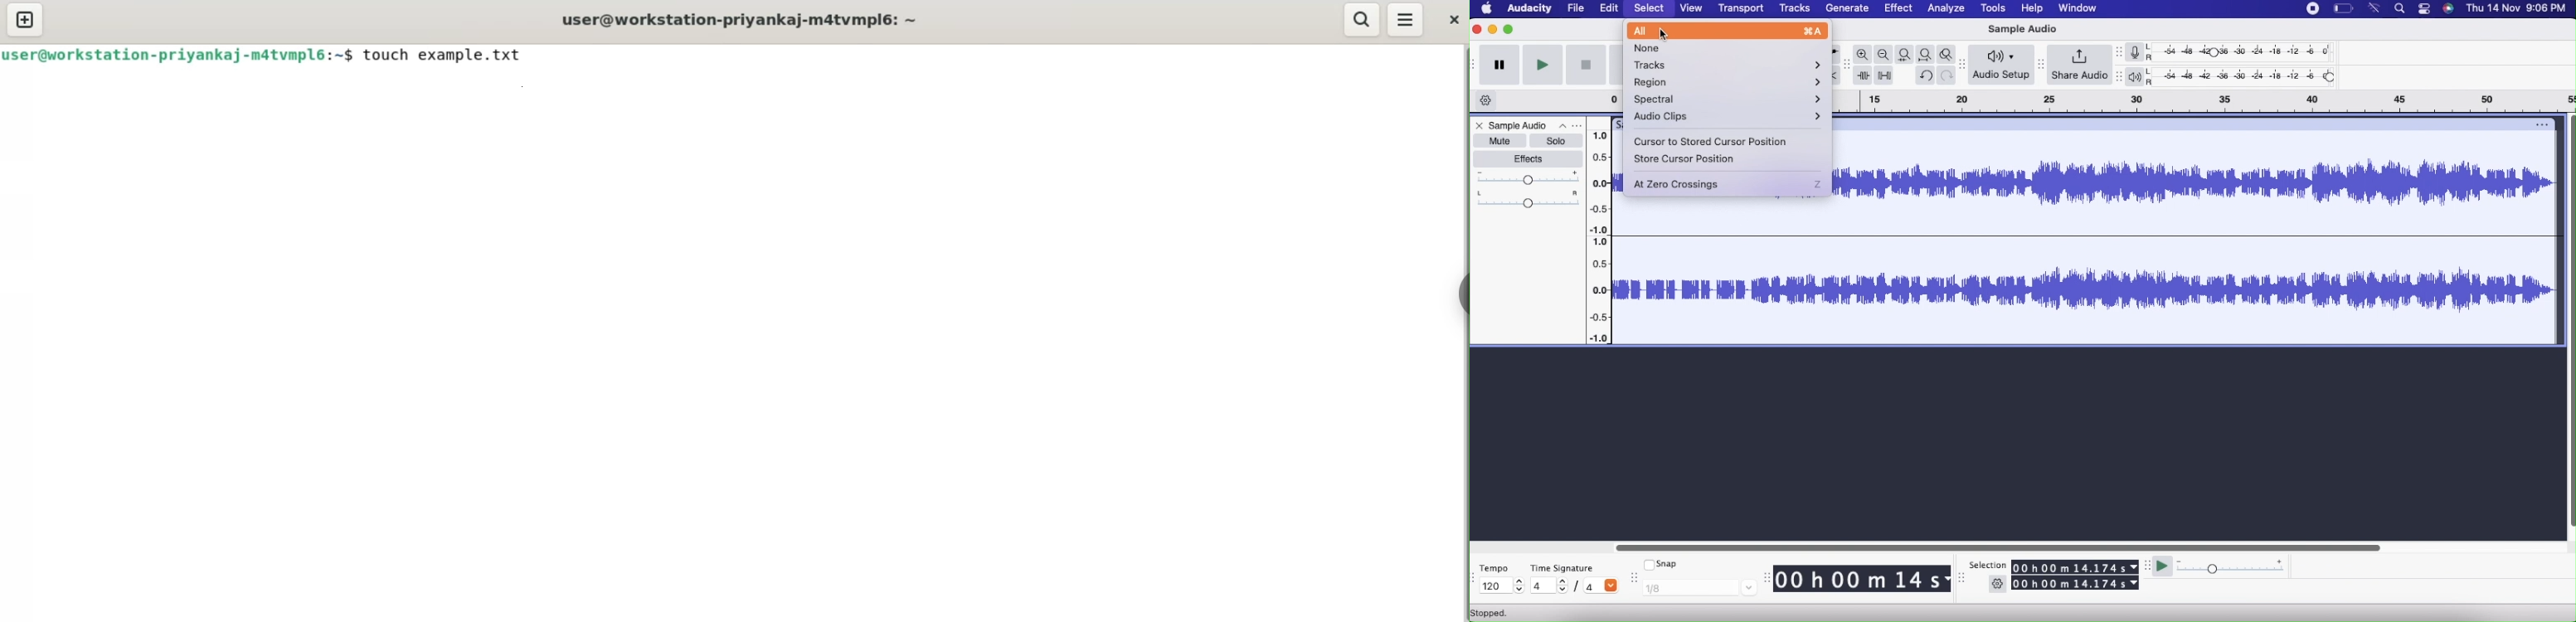 This screenshot has width=2576, height=644. I want to click on Recording level, so click(2245, 51).